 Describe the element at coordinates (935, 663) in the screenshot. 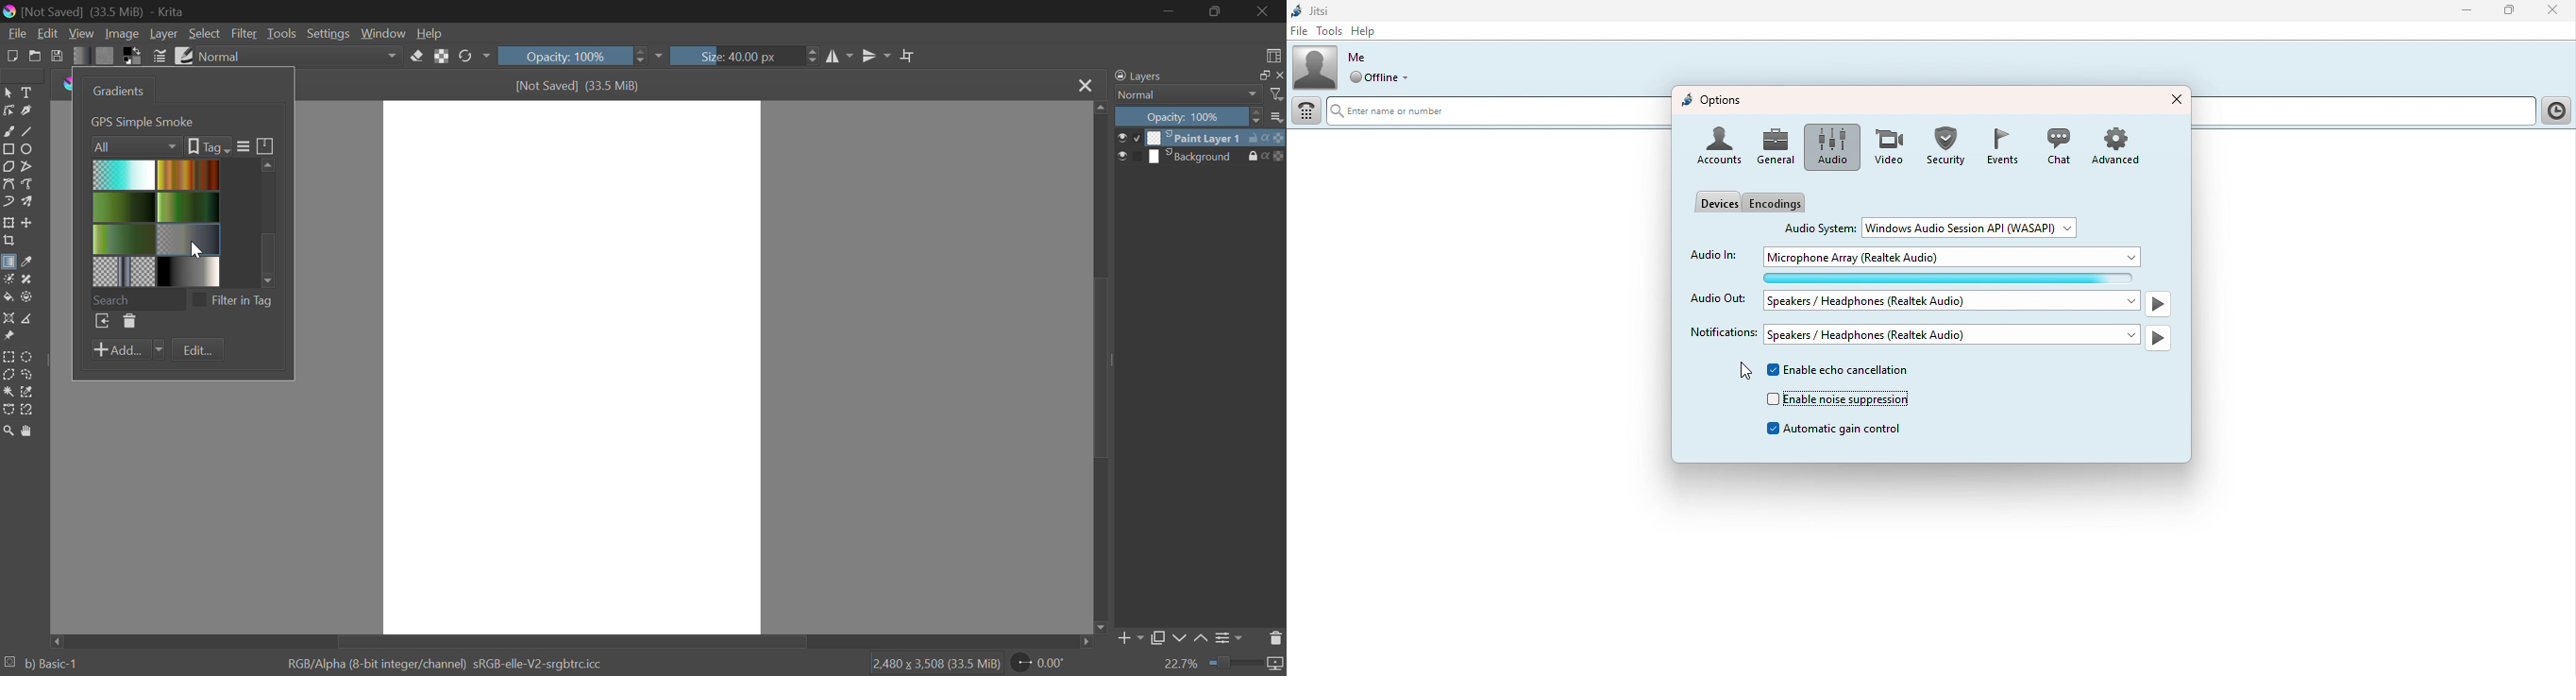

I see `12,480 x 3,508 (33.5 MiB)` at that location.